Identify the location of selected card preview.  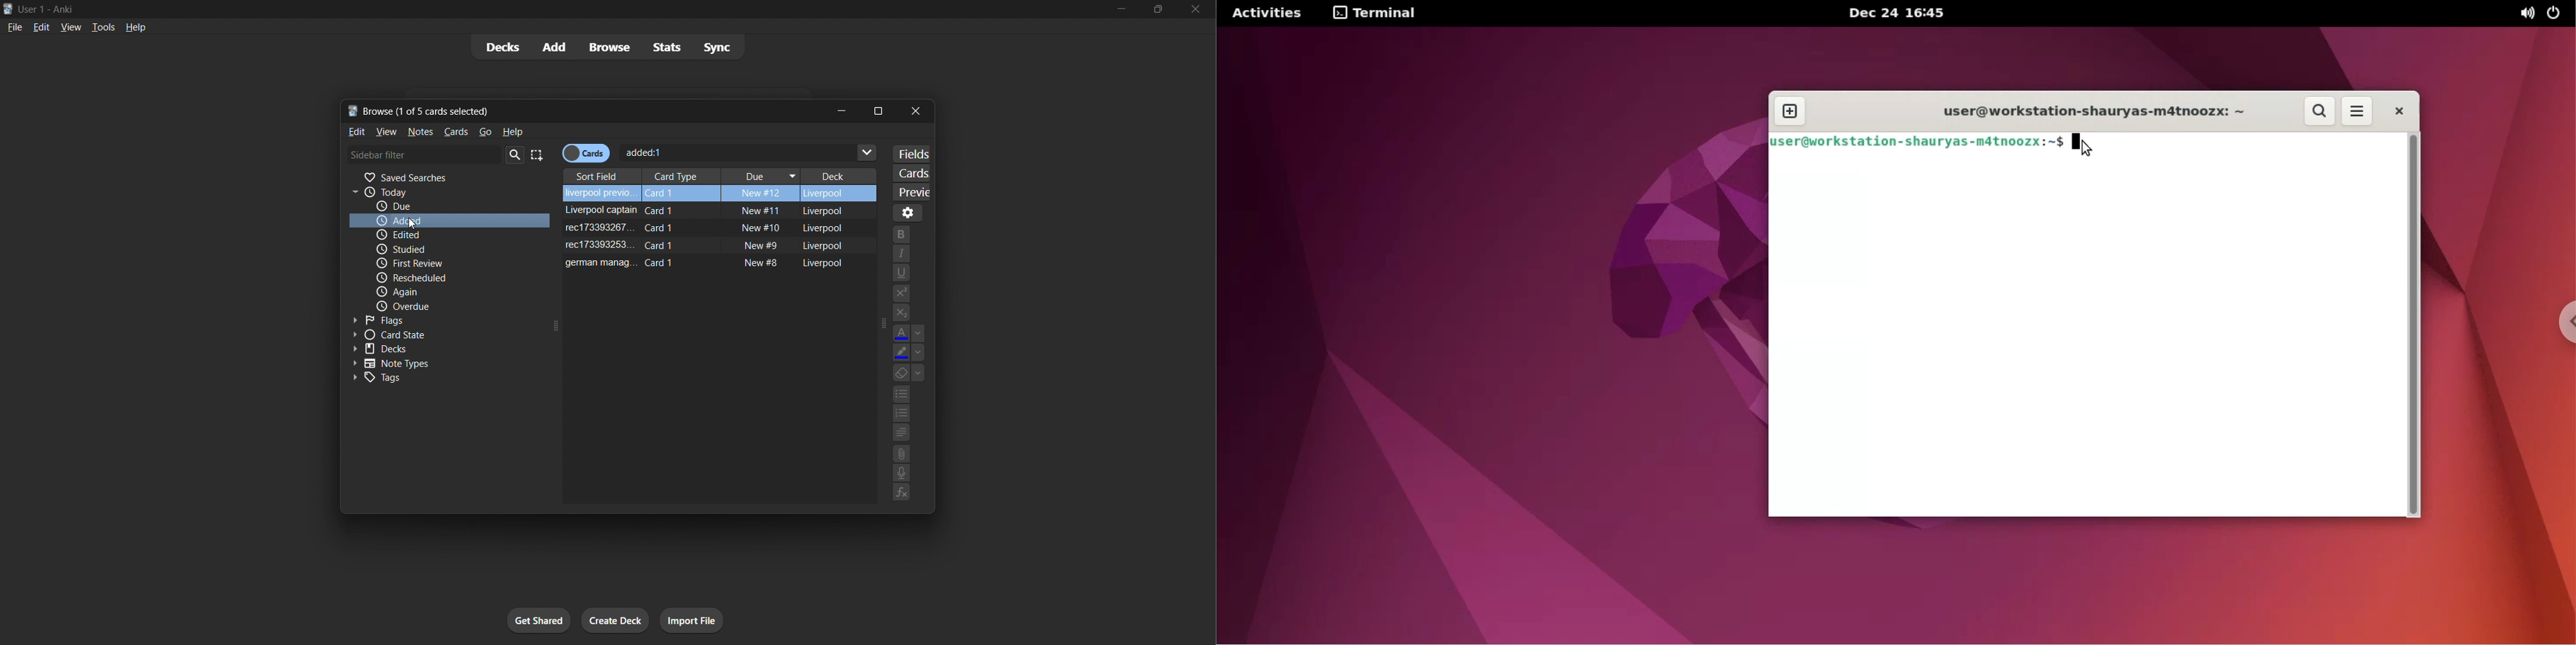
(909, 189).